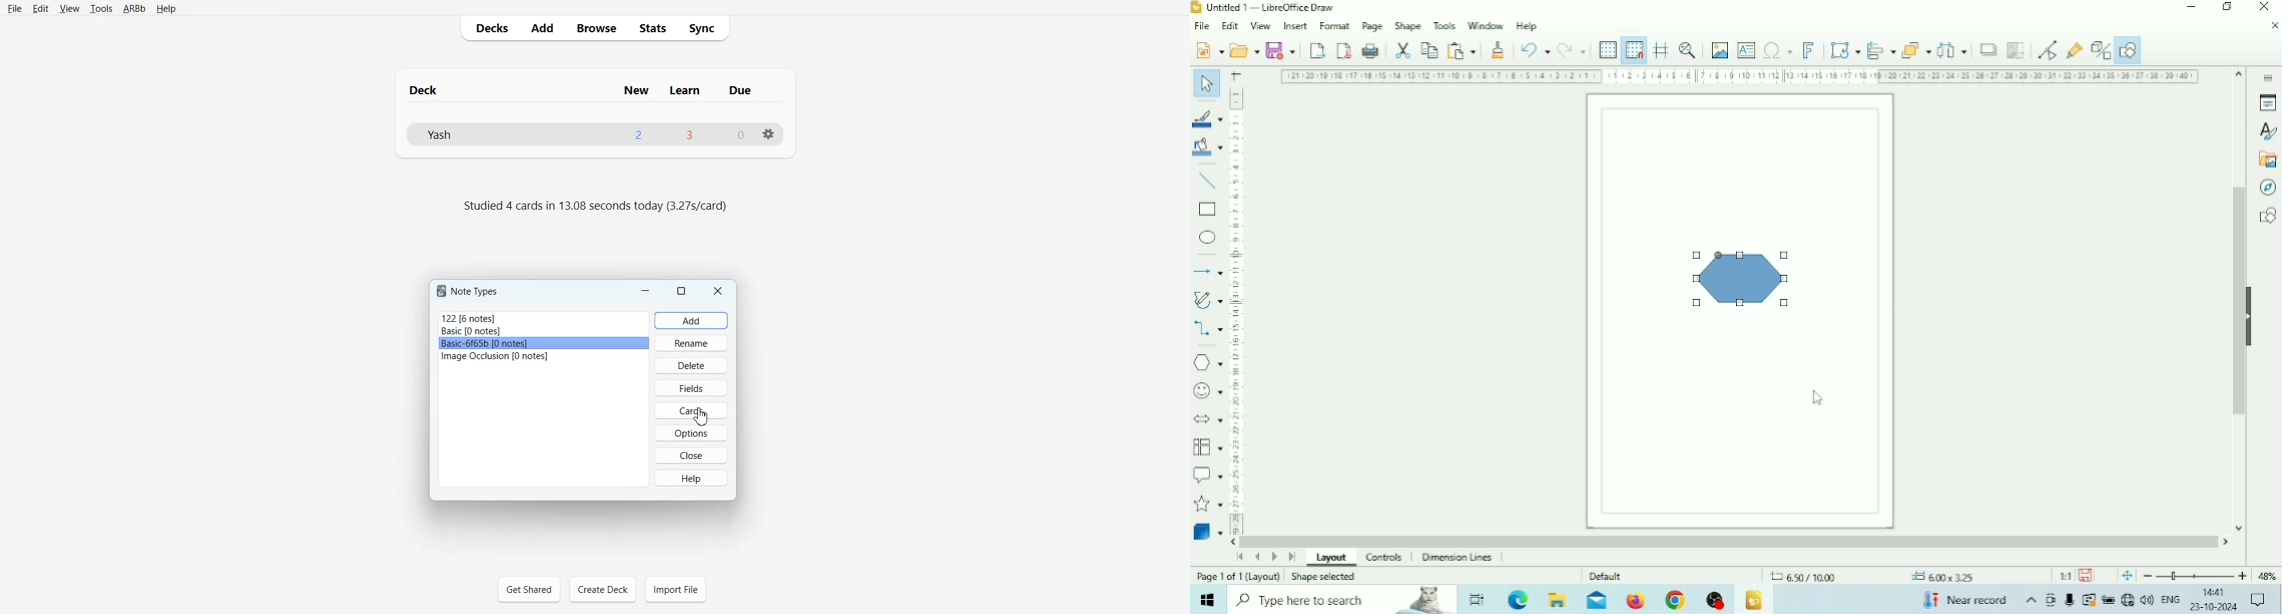  What do you see at coordinates (1408, 26) in the screenshot?
I see `Shape` at bounding box center [1408, 26].